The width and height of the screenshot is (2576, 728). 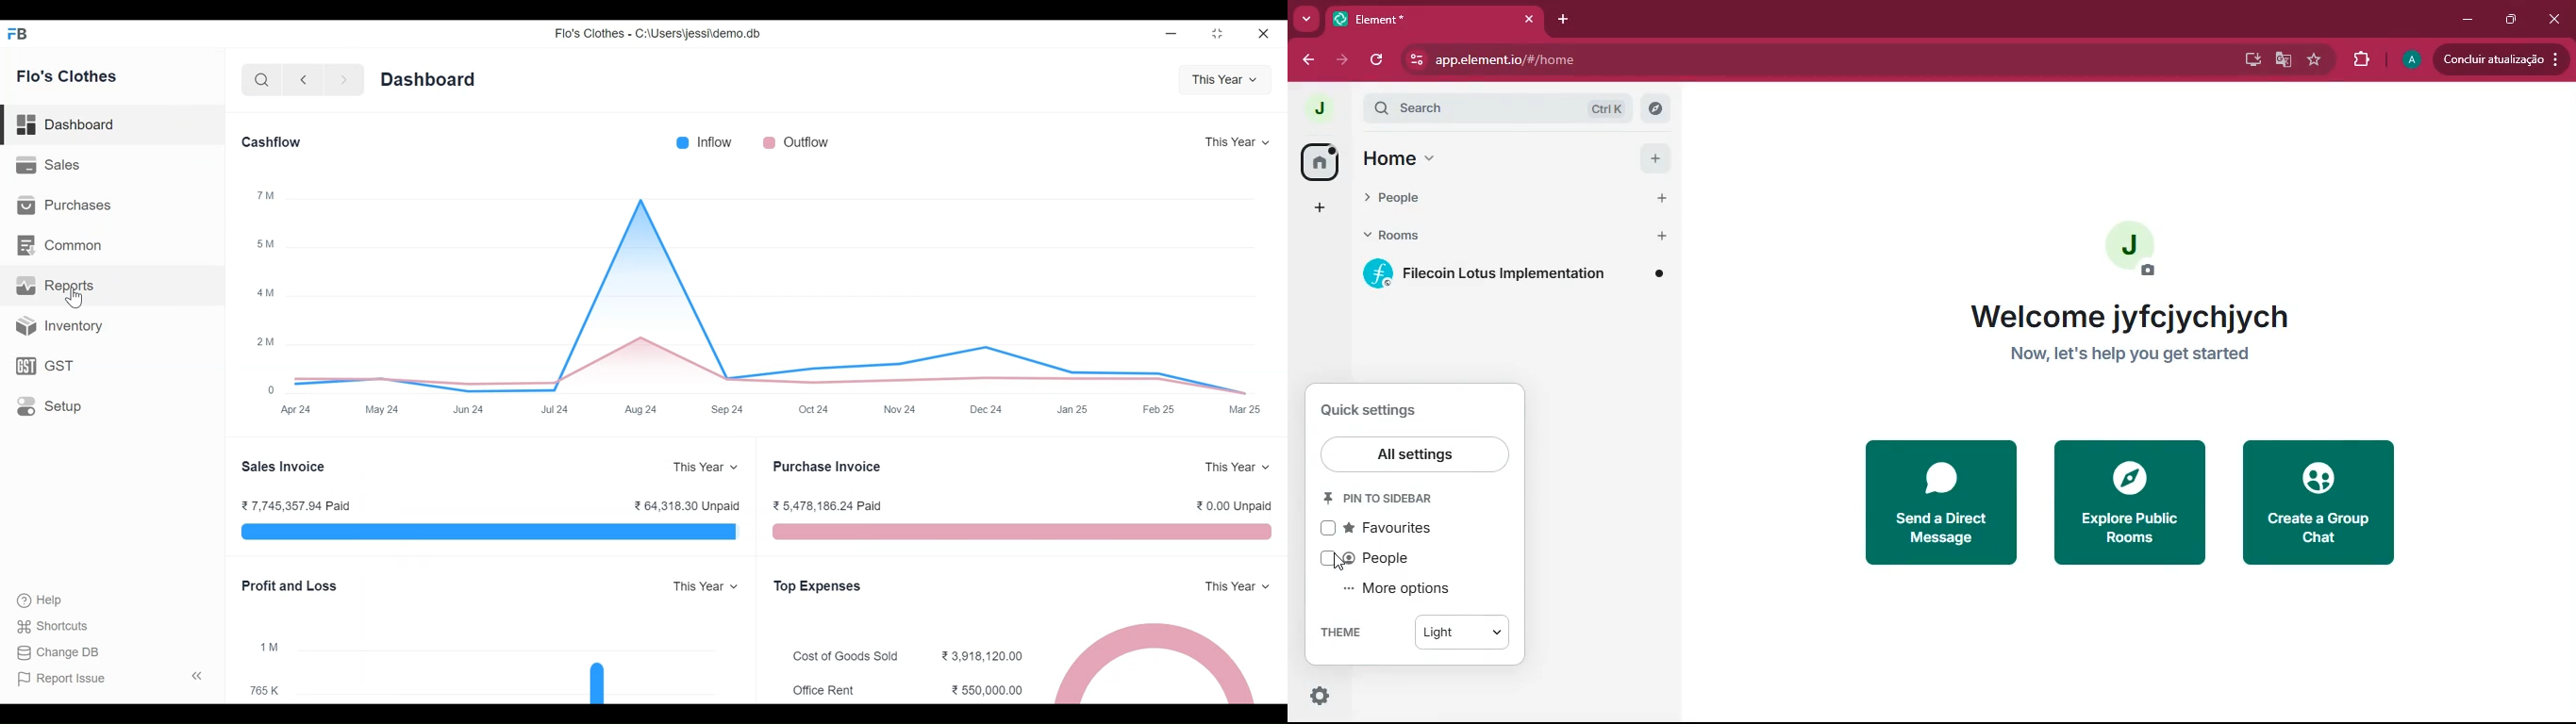 What do you see at coordinates (657, 34) in the screenshot?
I see `Flo's Clothes - C:\Users\jessi\demo.db` at bounding box center [657, 34].